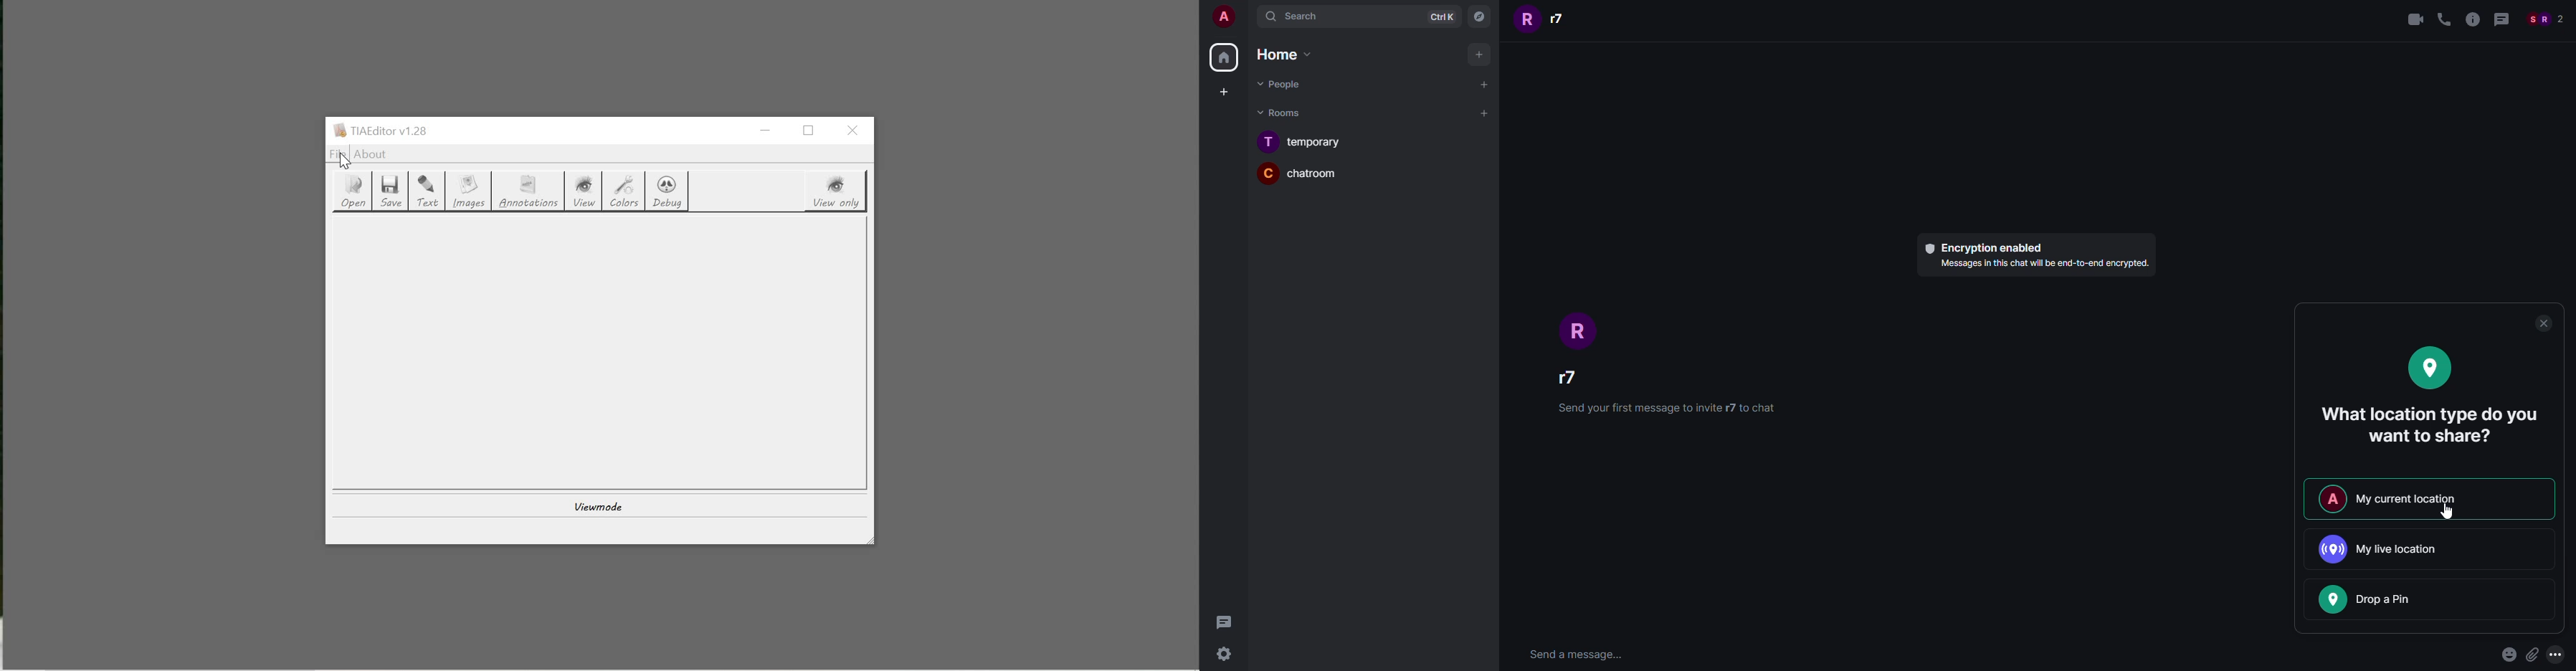 The width and height of the screenshot is (2576, 672). What do you see at coordinates (392, 191) in the screenshot?
I see `save` at bounding box center [392, 191].